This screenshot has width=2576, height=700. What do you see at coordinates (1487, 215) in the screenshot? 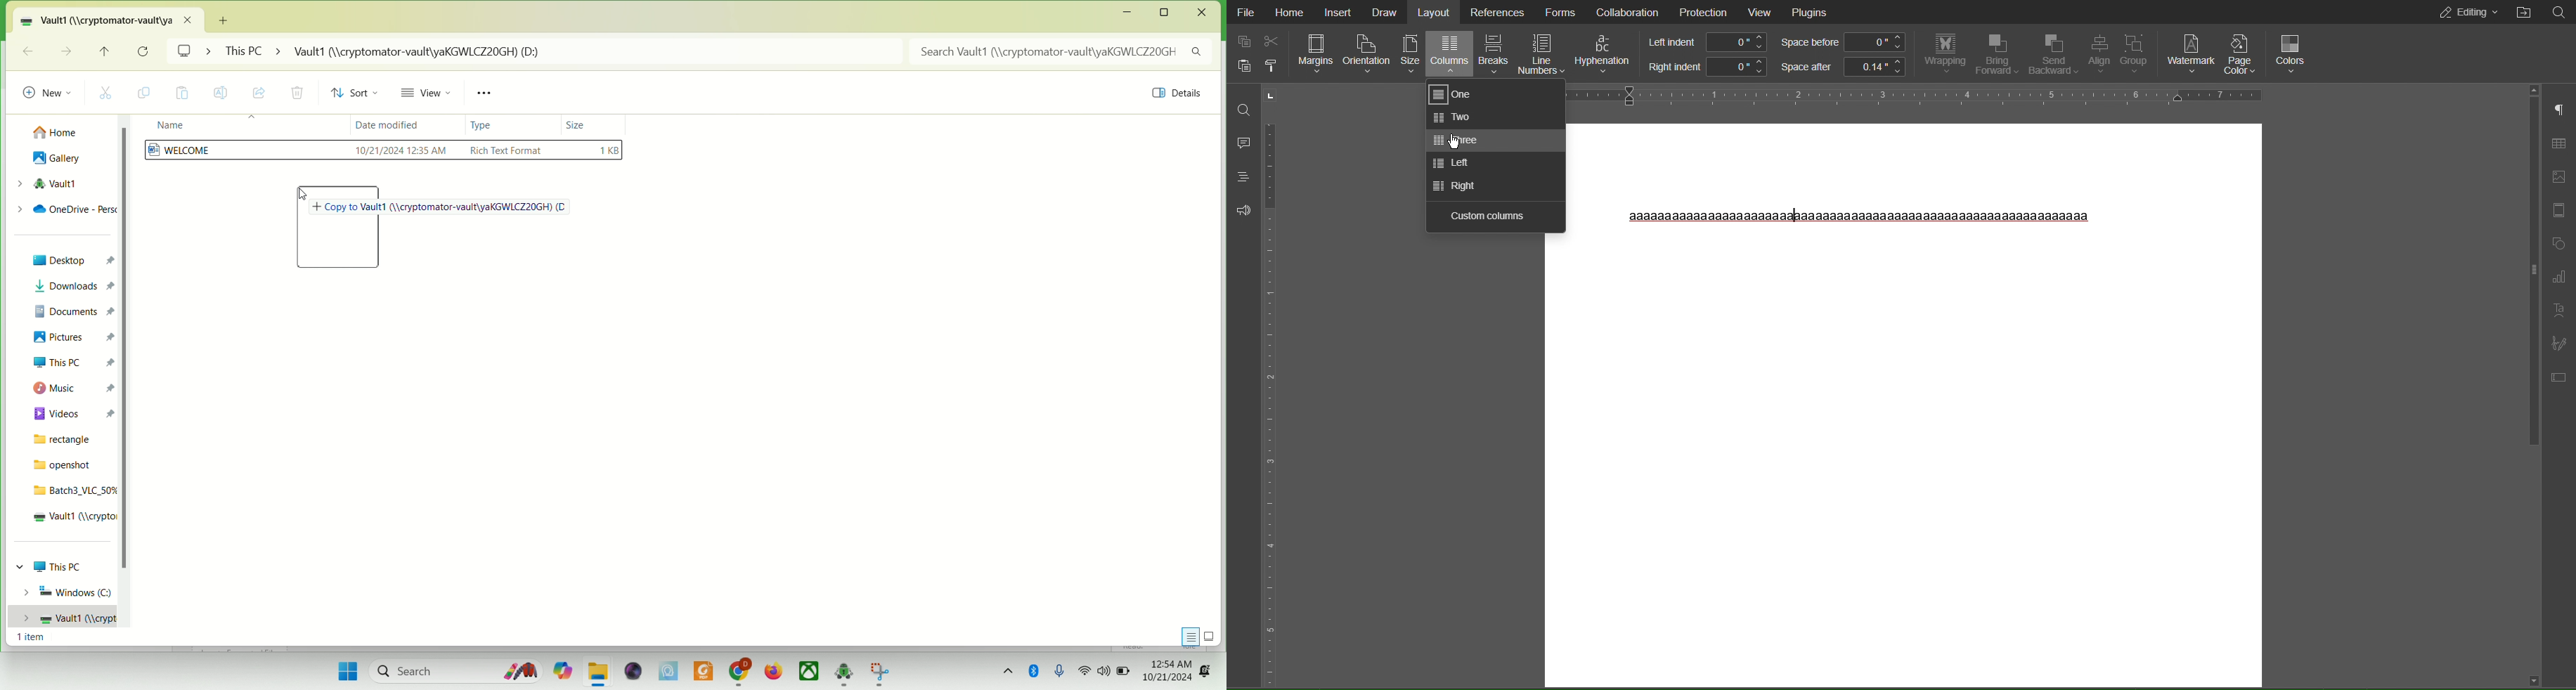
I see `Custom Columns` at bounding box center [1487, 215].